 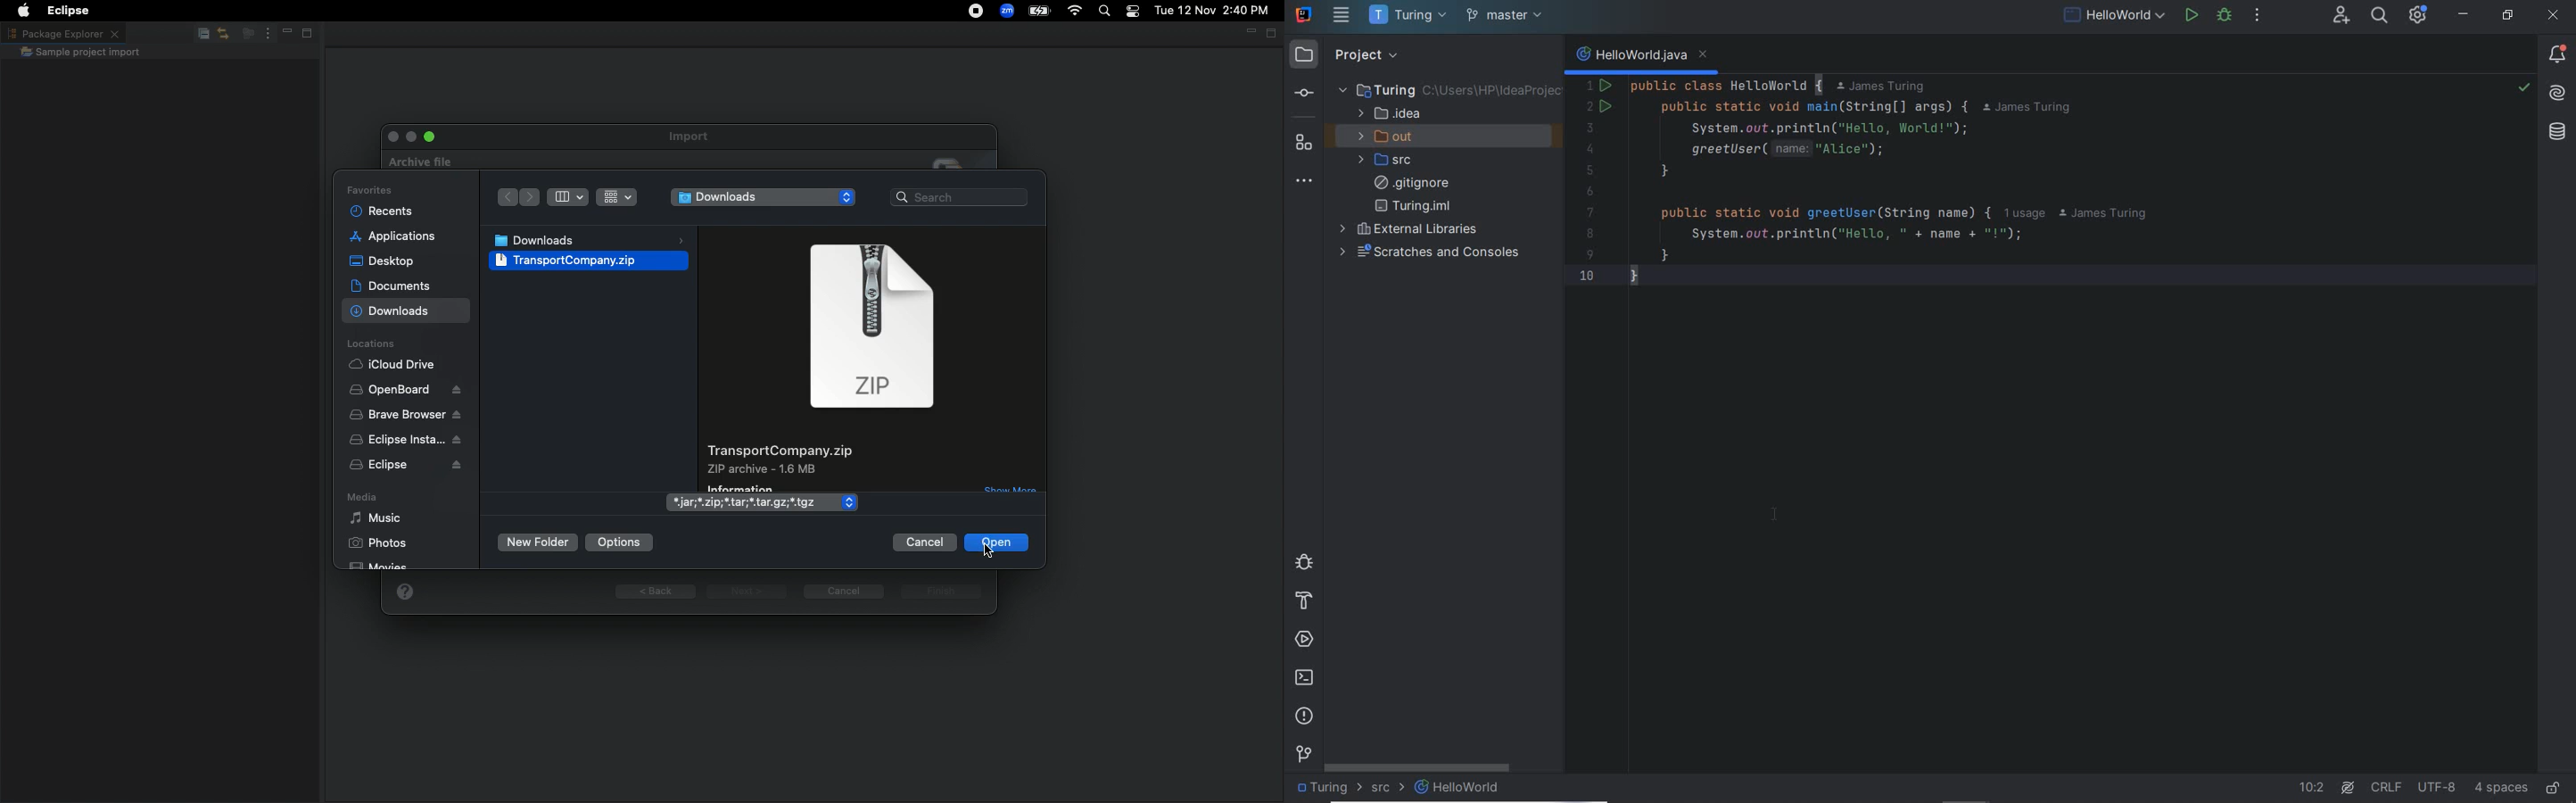 I want to click on AI Assistant, so click(x=2559, y=94).